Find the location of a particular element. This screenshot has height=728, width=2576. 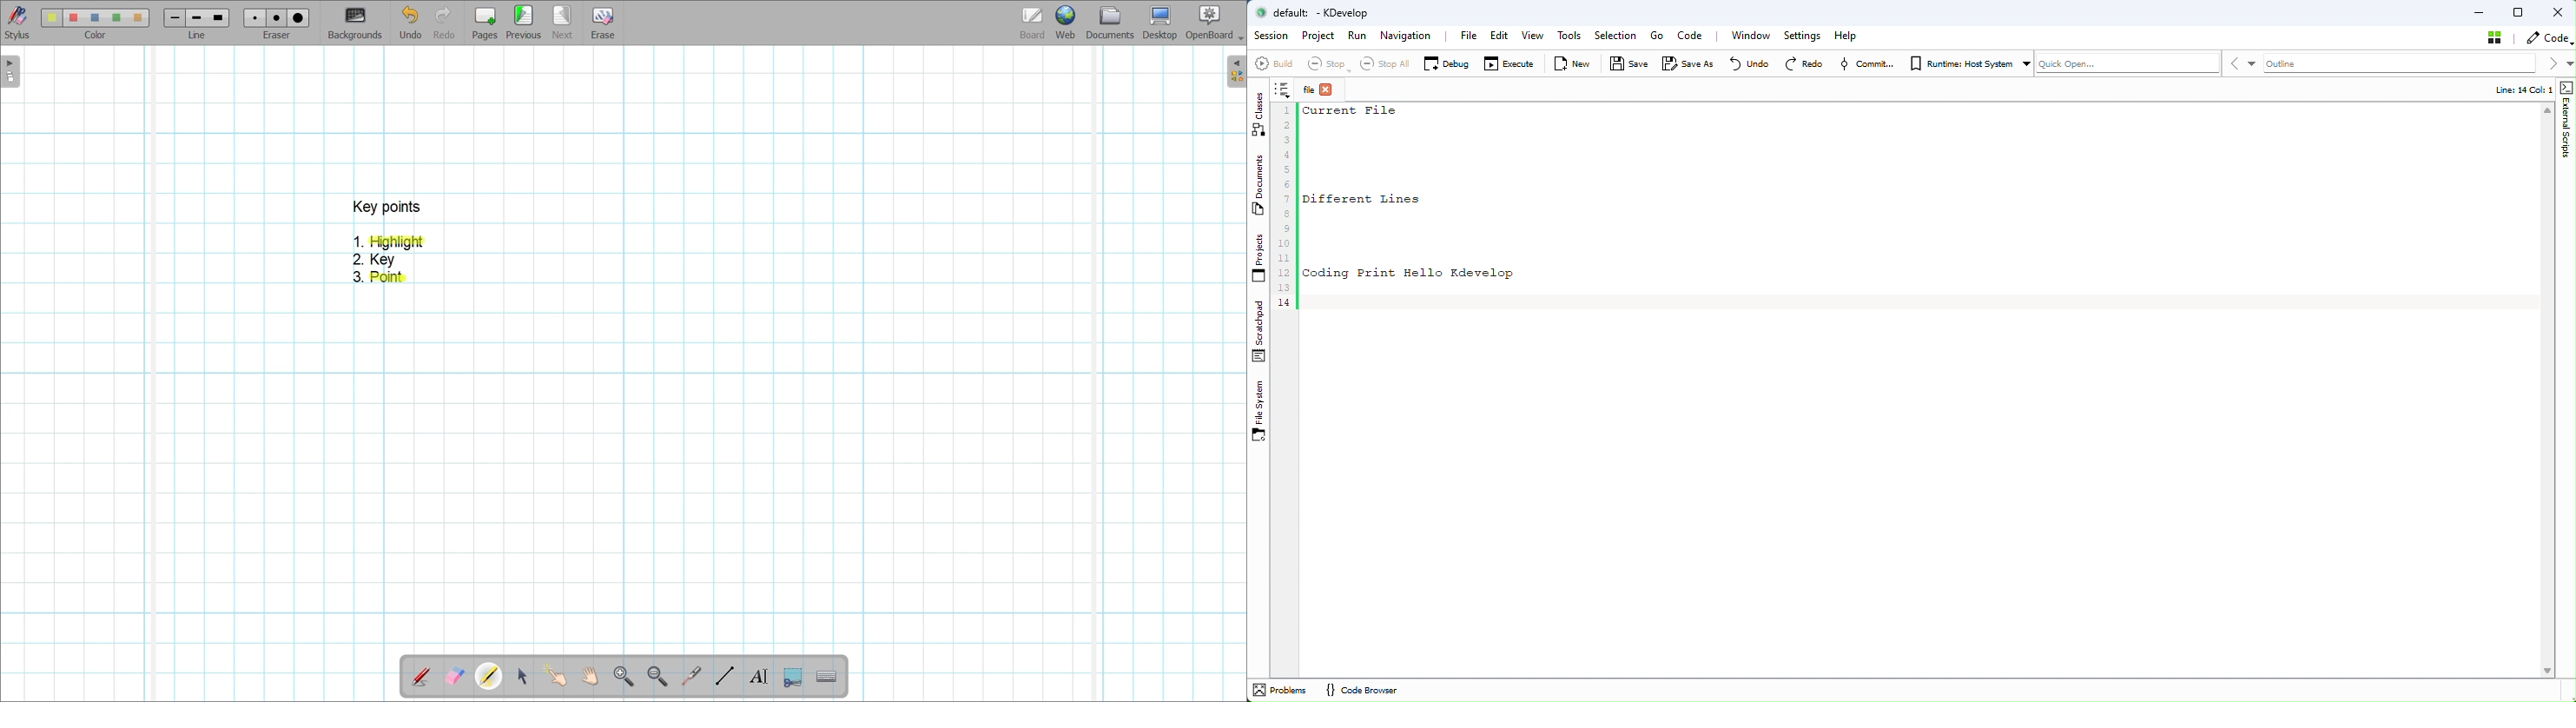

Build is located at coordinates (1273, 66).